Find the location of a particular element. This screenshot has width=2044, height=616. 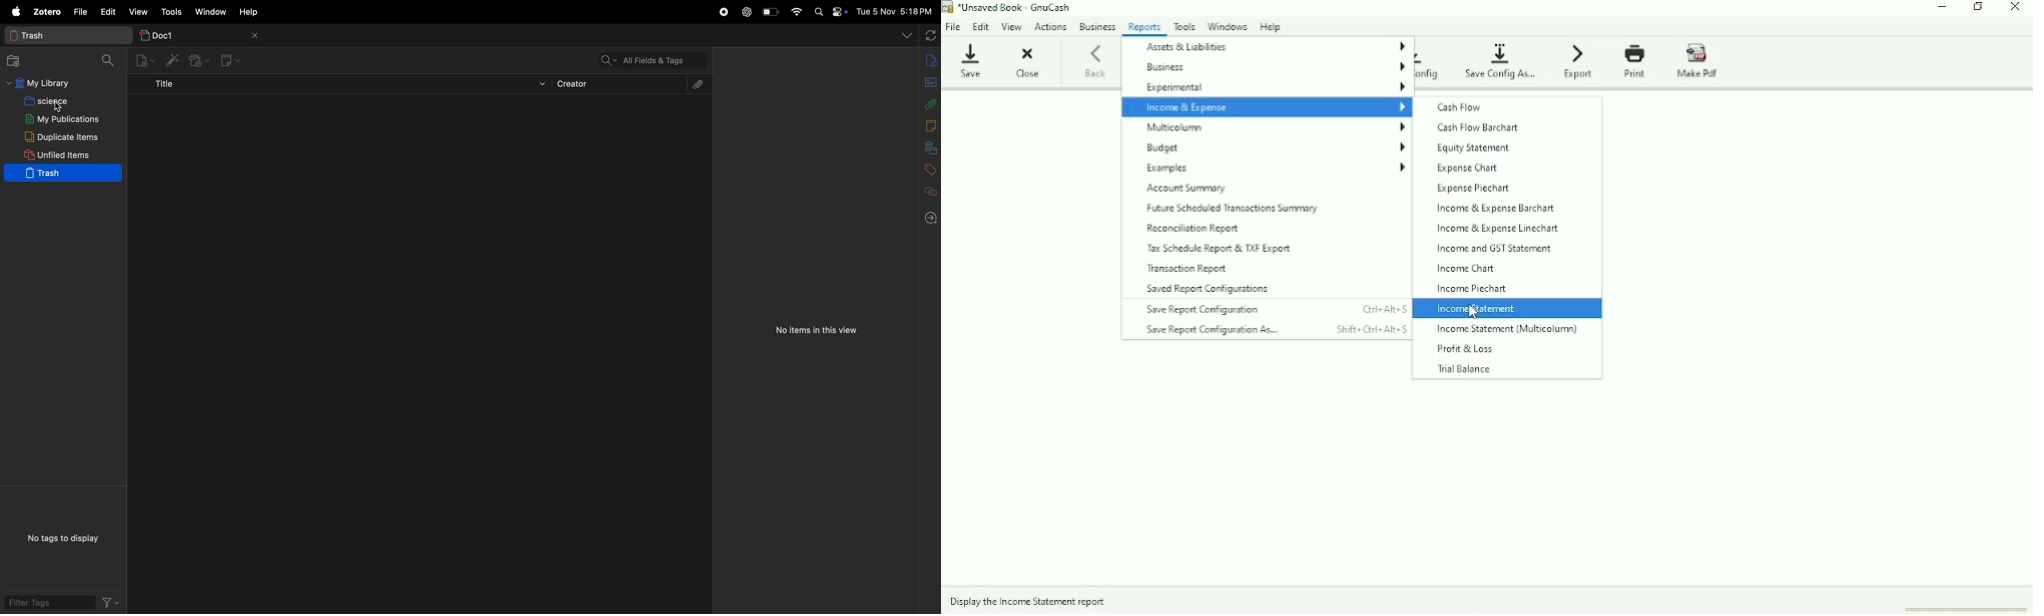

Save Config As is located at coordinates (1503, 60).